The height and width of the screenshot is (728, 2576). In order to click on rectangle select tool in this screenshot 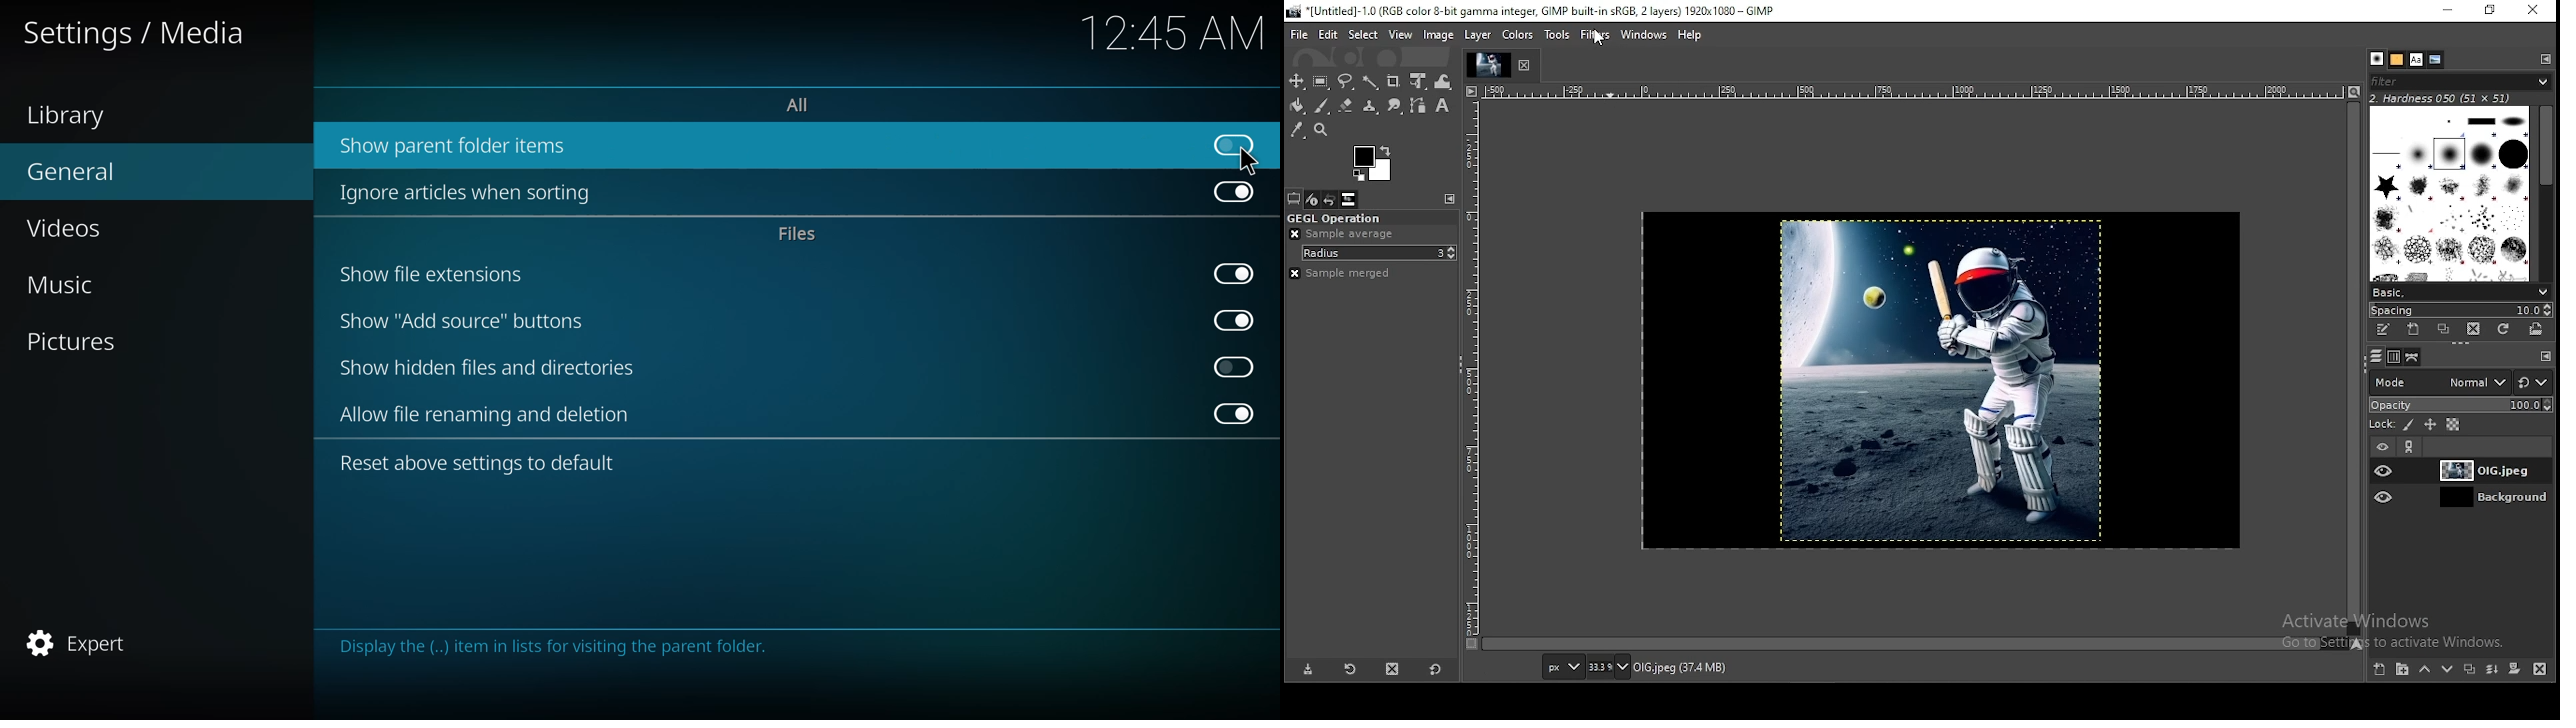, I will do `click(1323, 82)`.